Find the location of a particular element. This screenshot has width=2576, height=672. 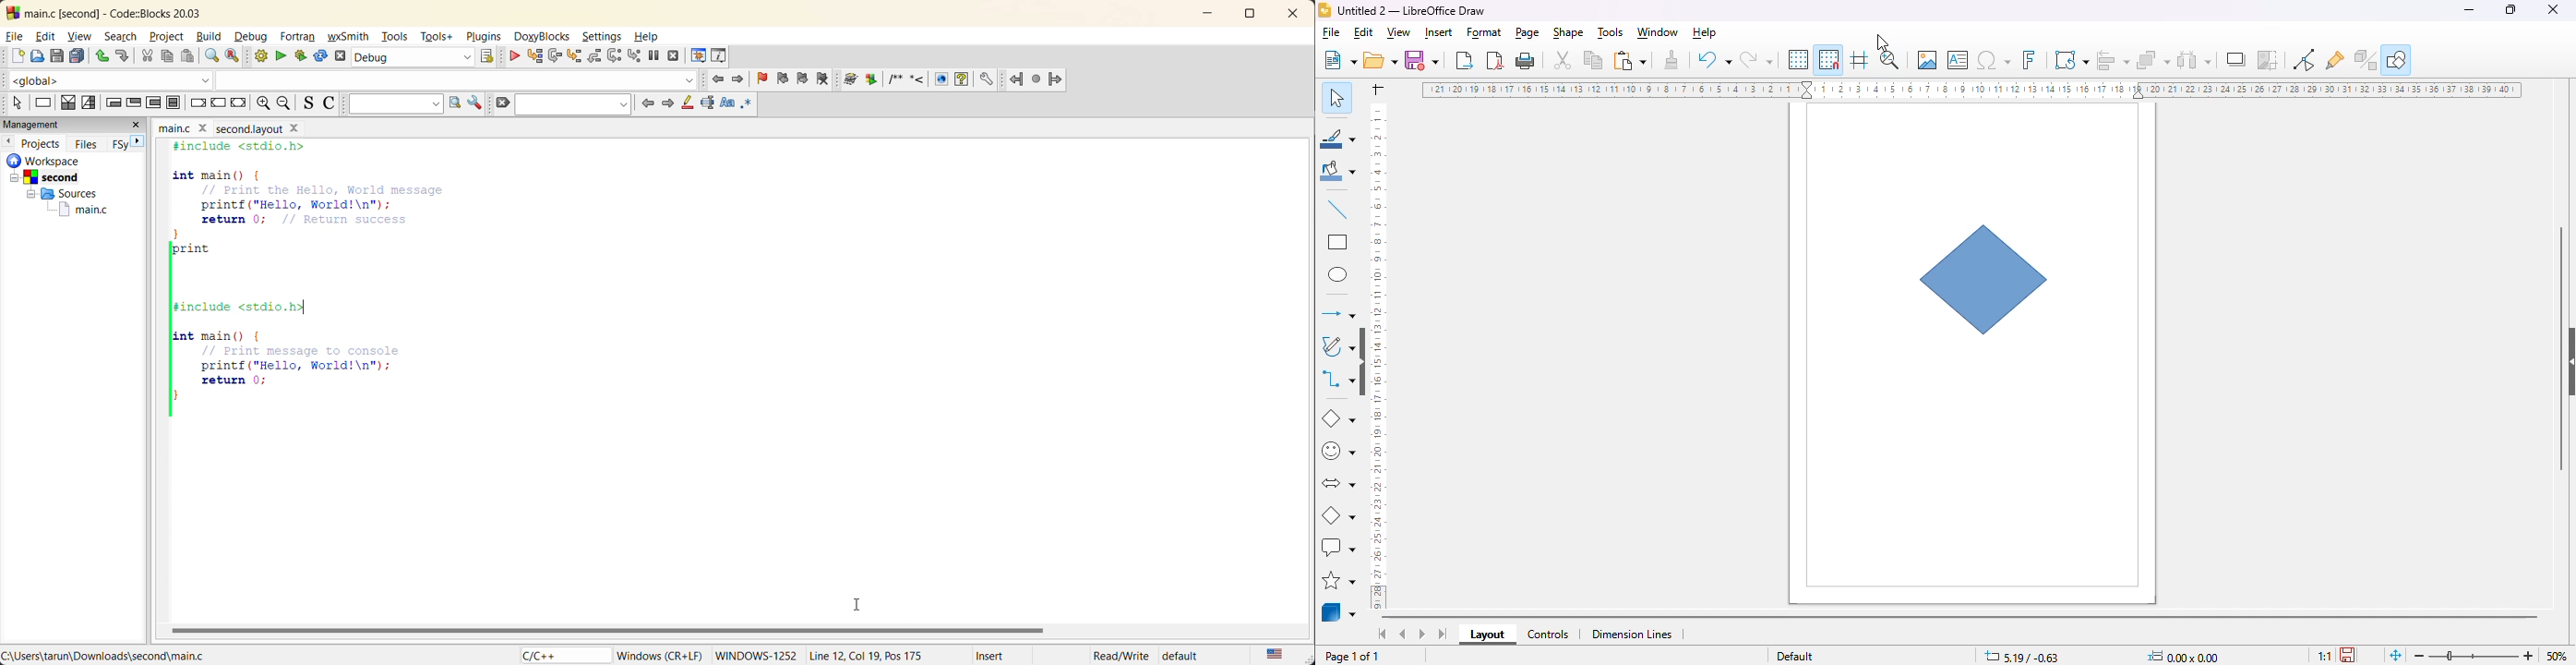

help is located at coordinates (1706, 34).